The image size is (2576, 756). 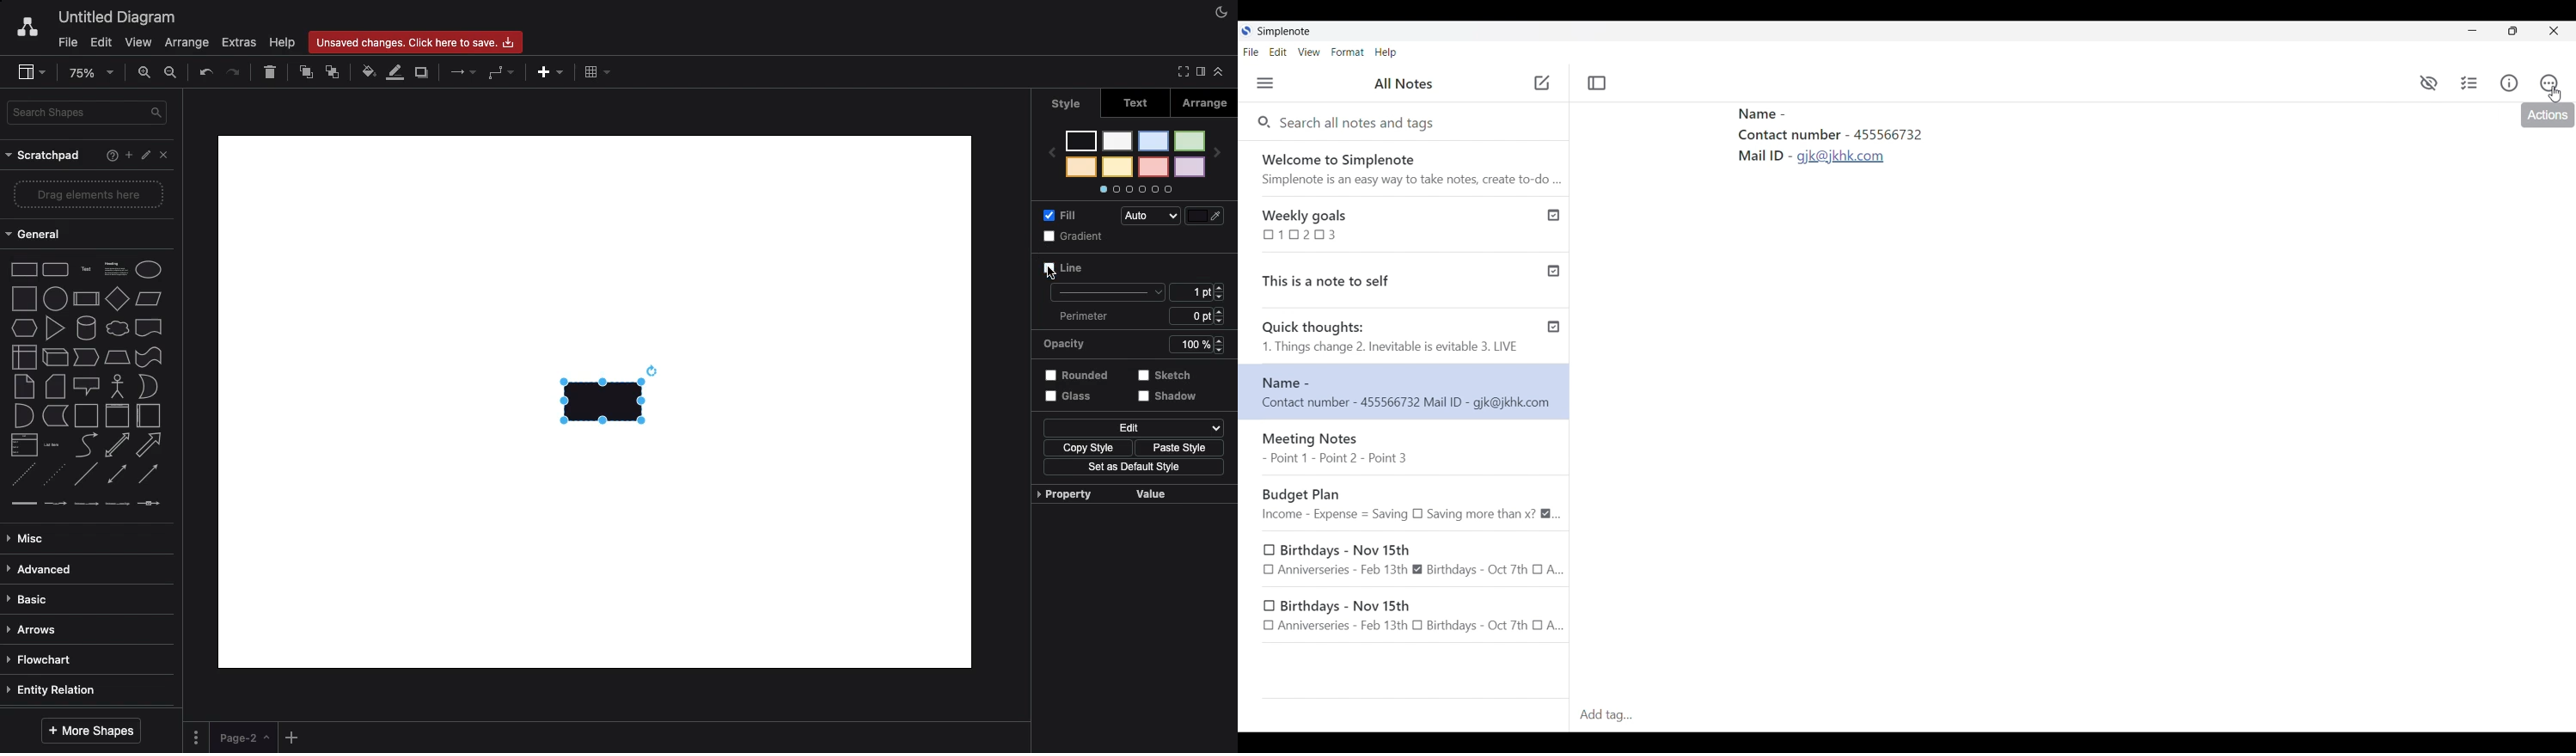 I want to click on 100%, so click(x=1198, y=346).